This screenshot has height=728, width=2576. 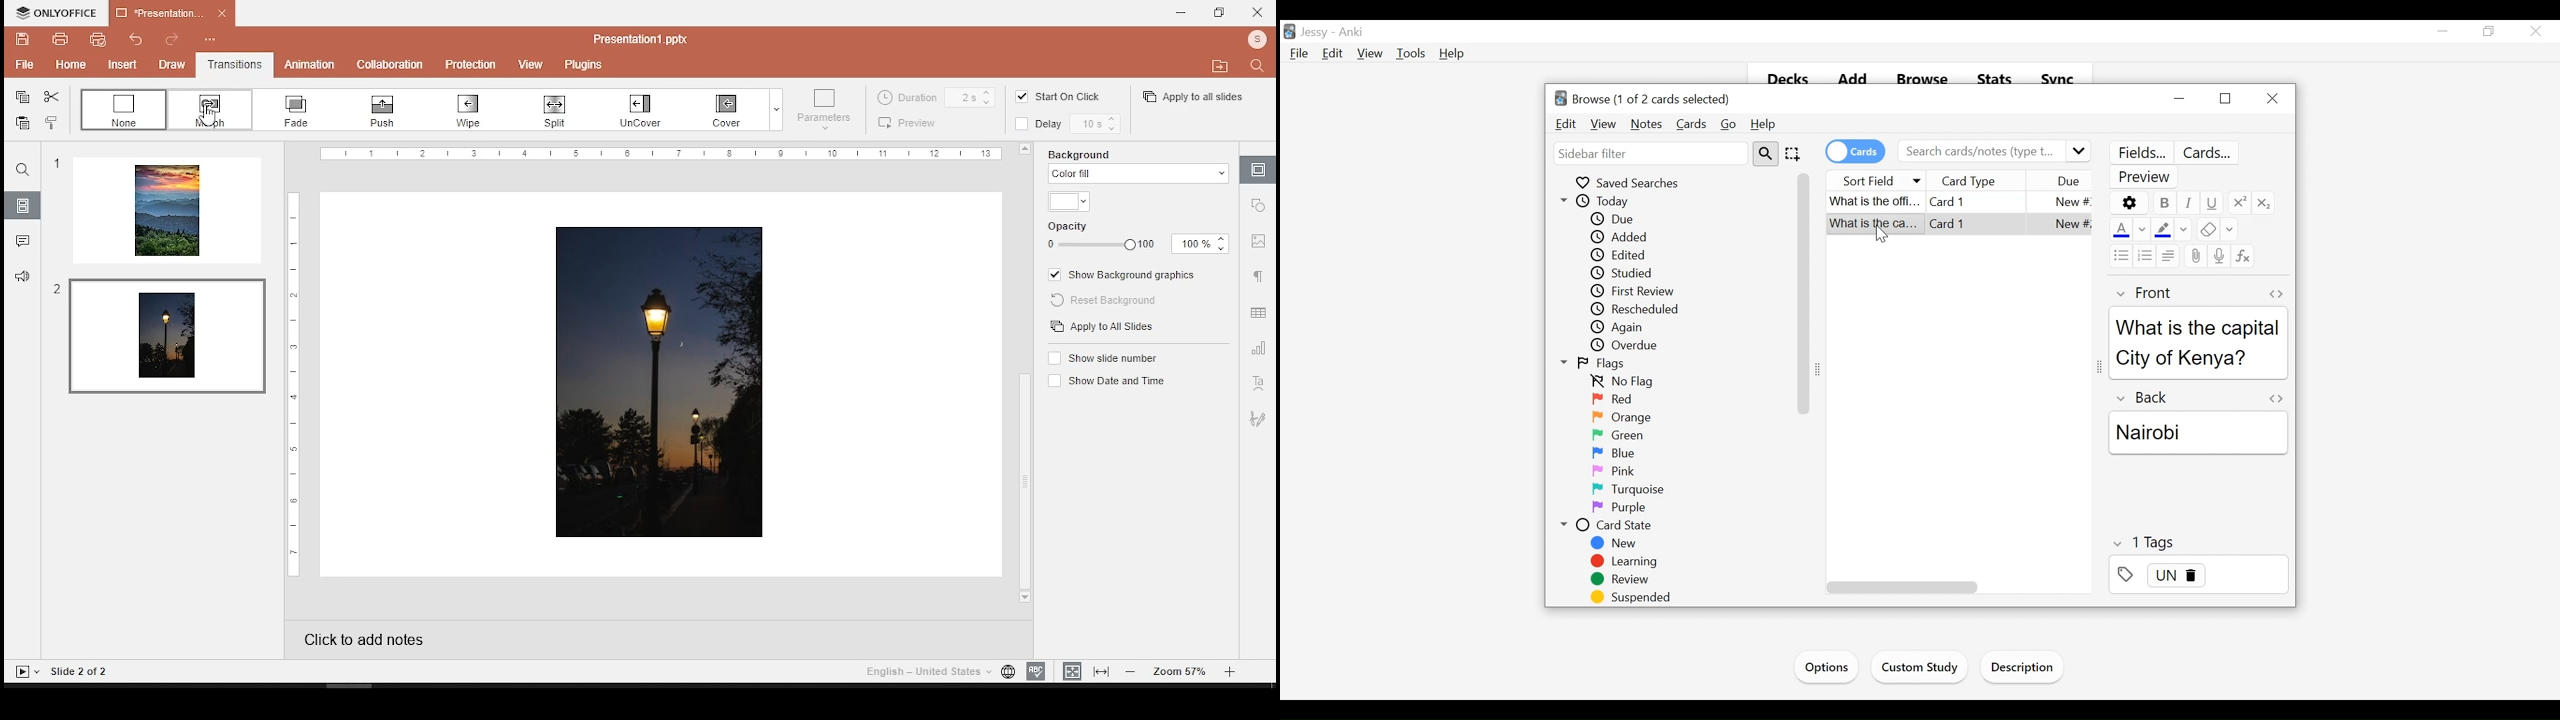 I want to click on User Nmae, so click(x=1317, y=33).